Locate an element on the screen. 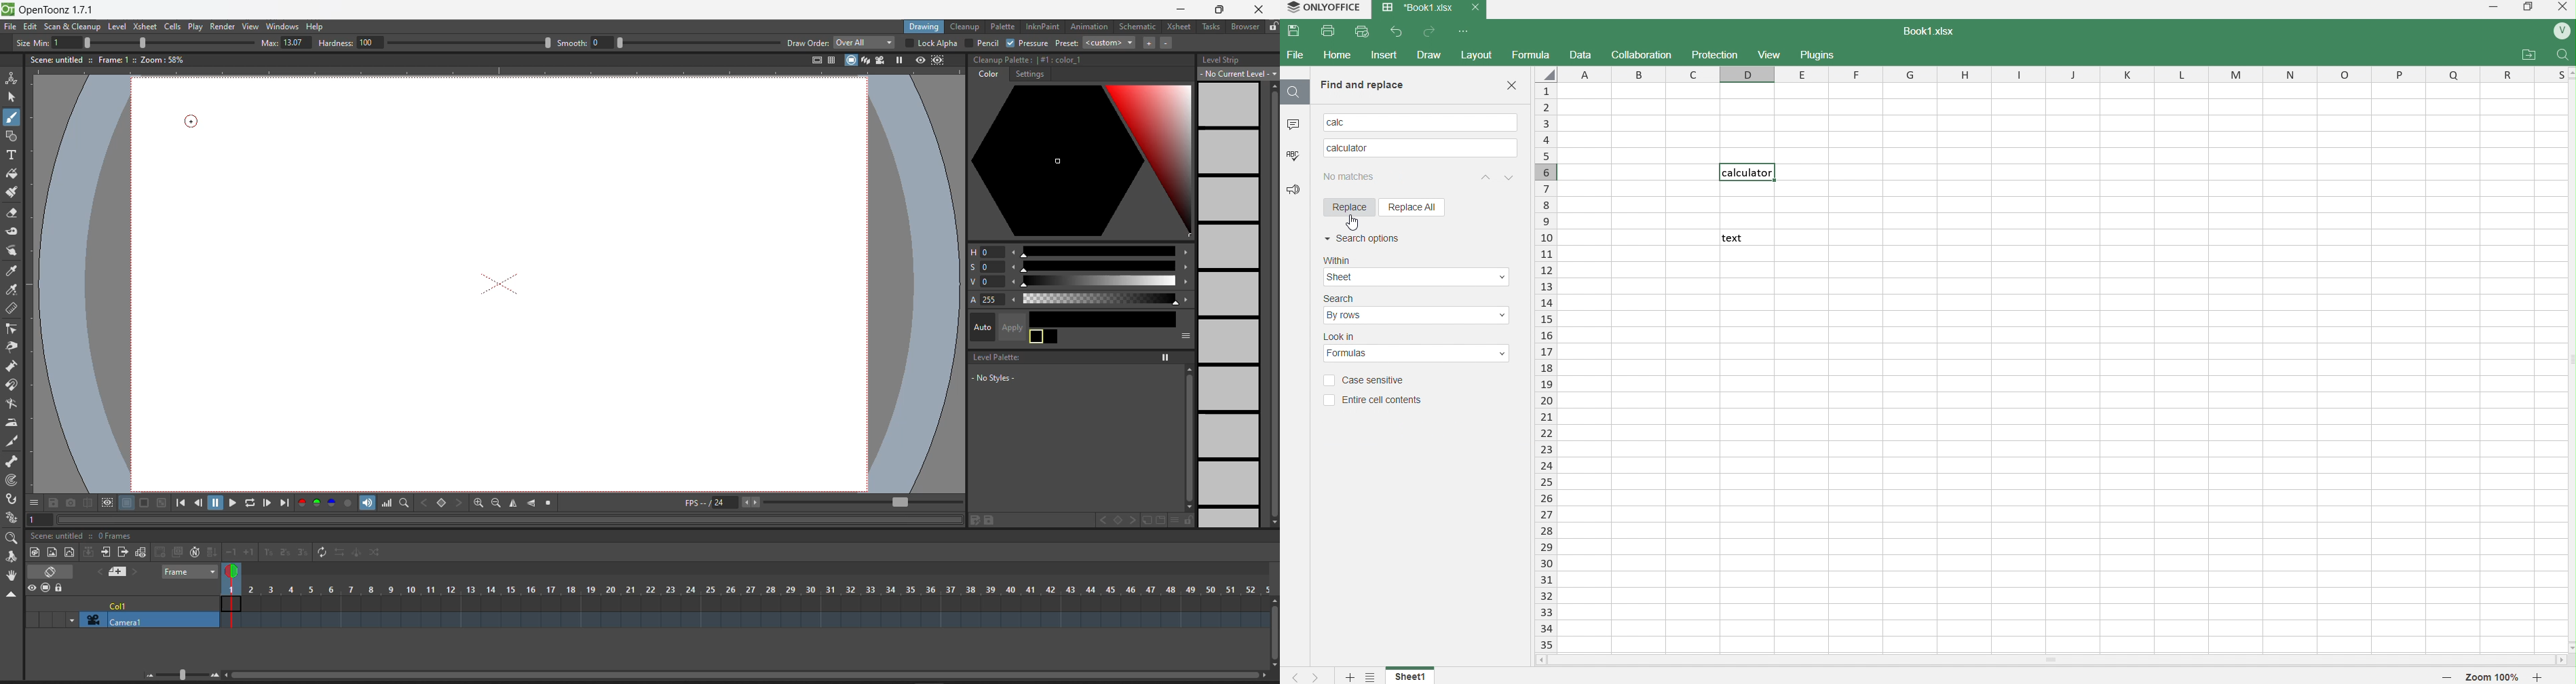 This screenshot has height=700, width=2576. save is located at coordinates (1298, 32).